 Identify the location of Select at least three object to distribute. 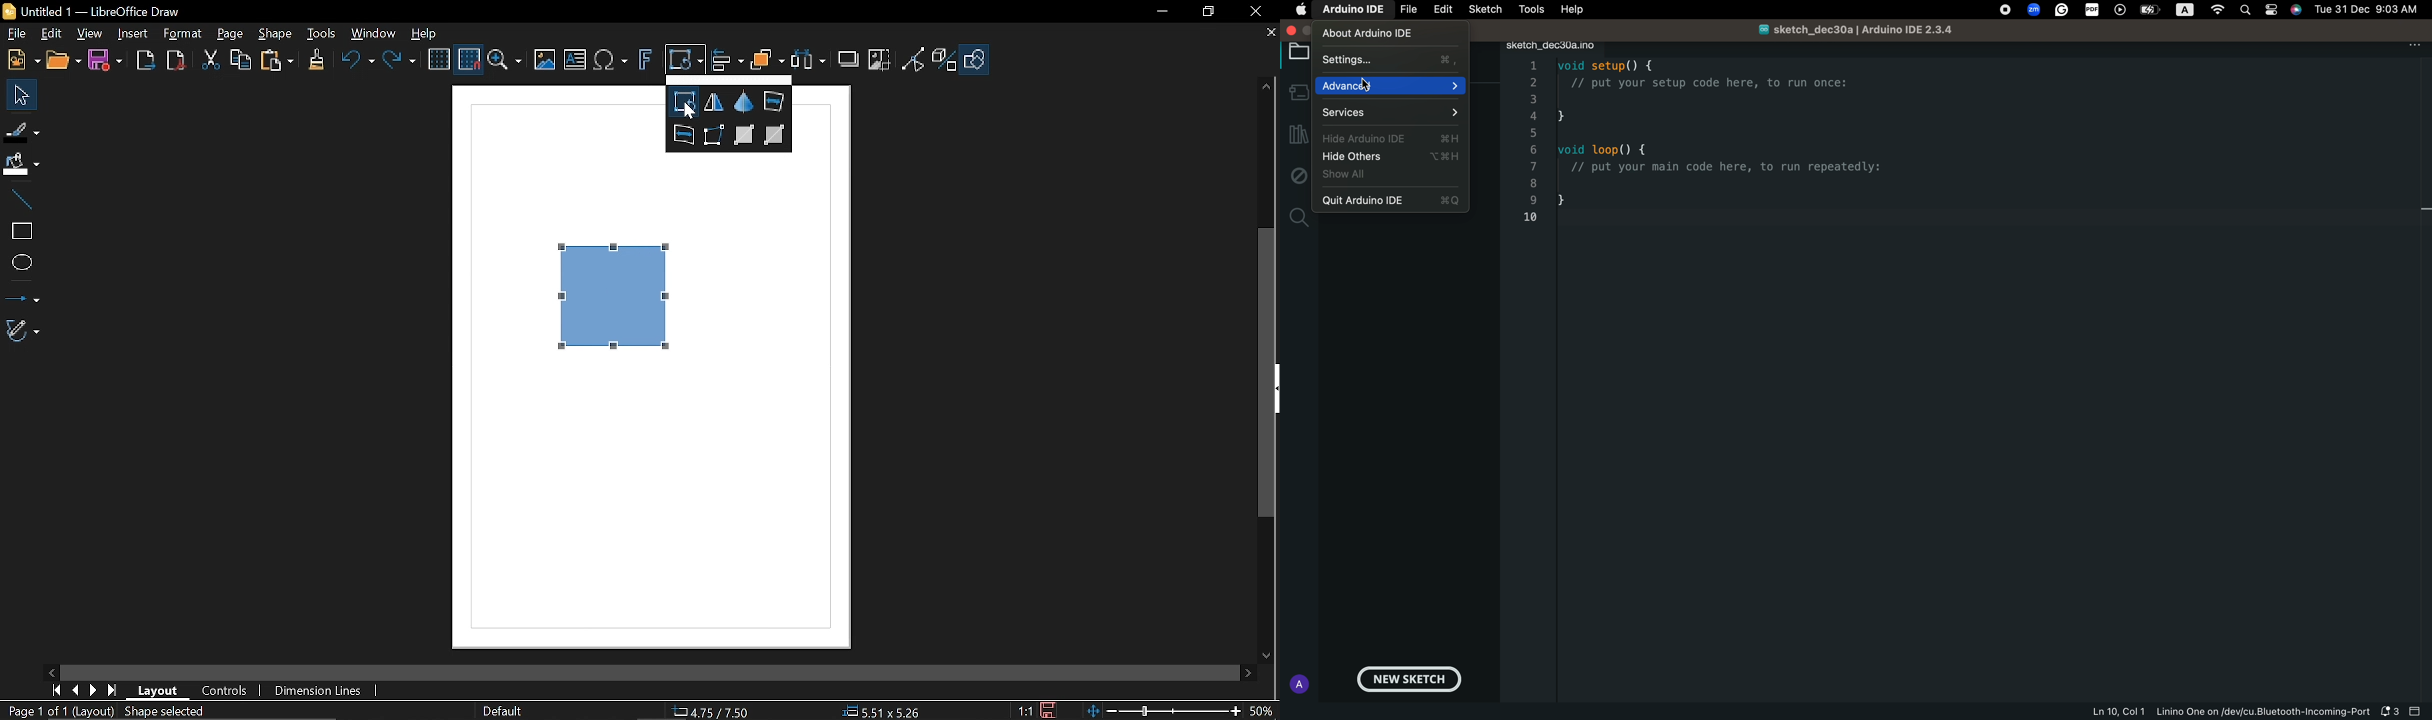
(809, 62).